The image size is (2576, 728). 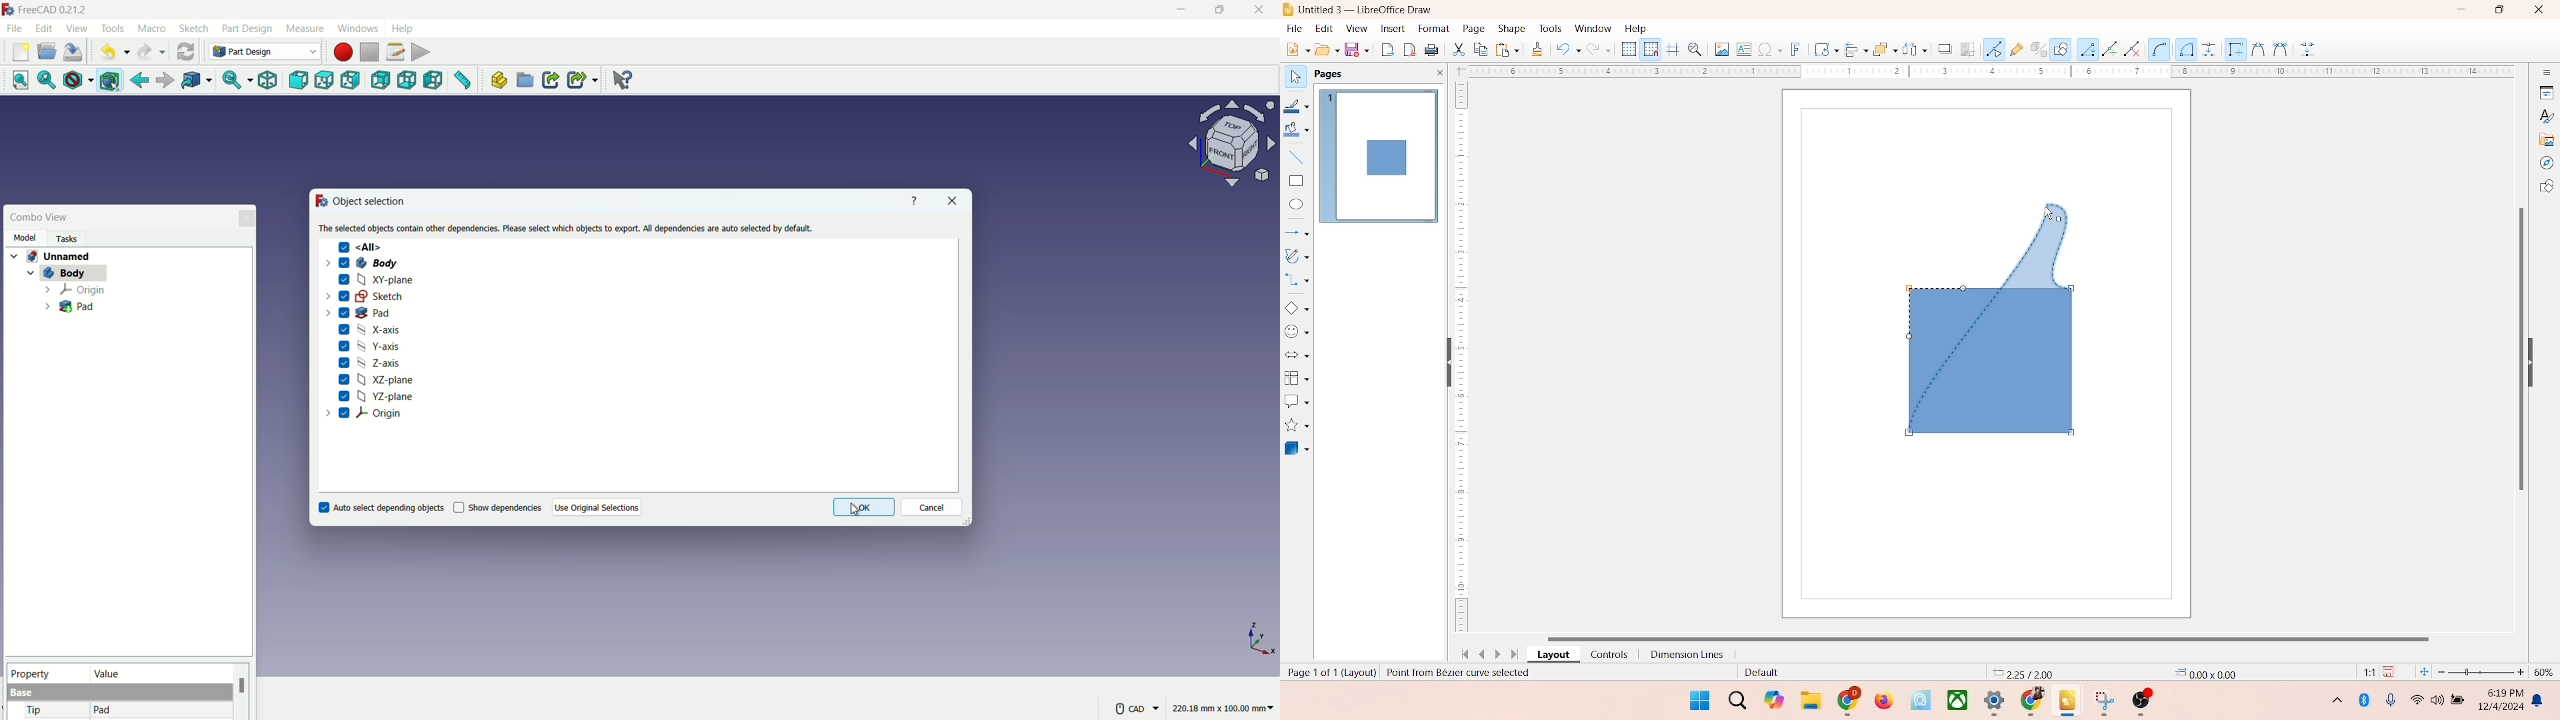 I want to click on vertical scroll bar, so click(x=2519, y=347).